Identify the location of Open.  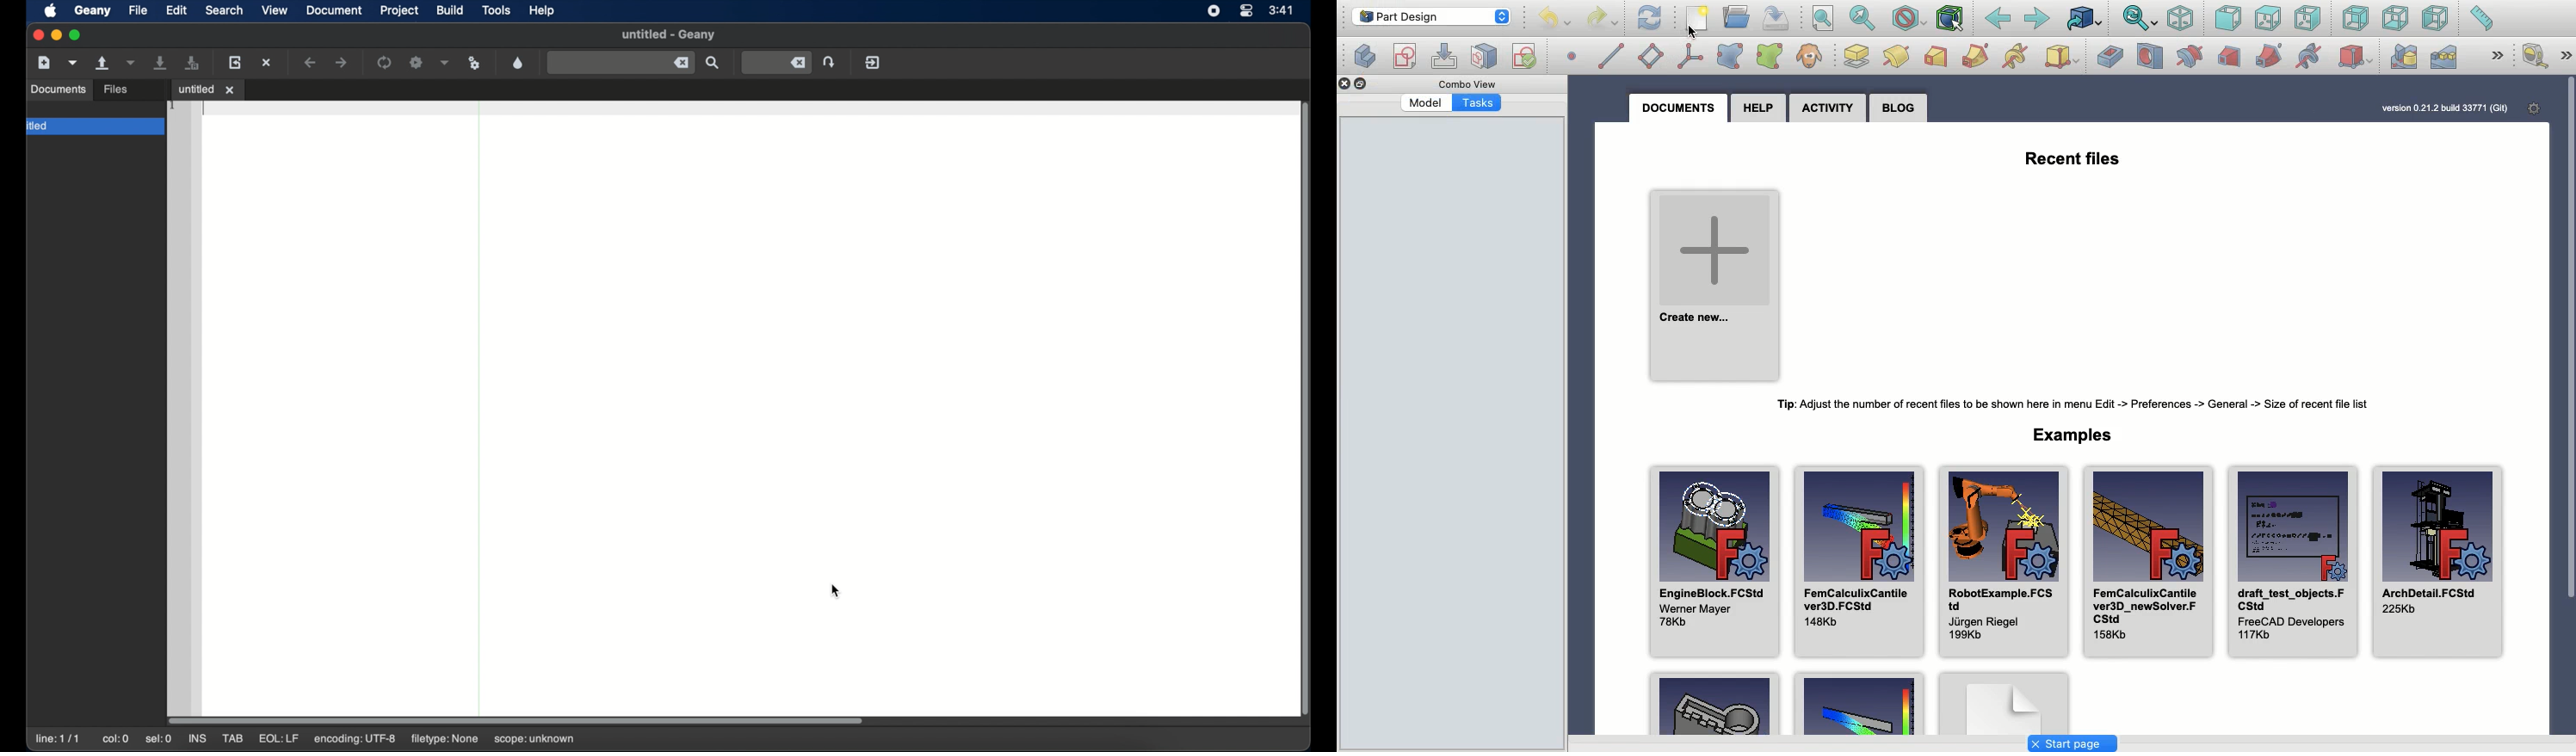
(1739, 17).